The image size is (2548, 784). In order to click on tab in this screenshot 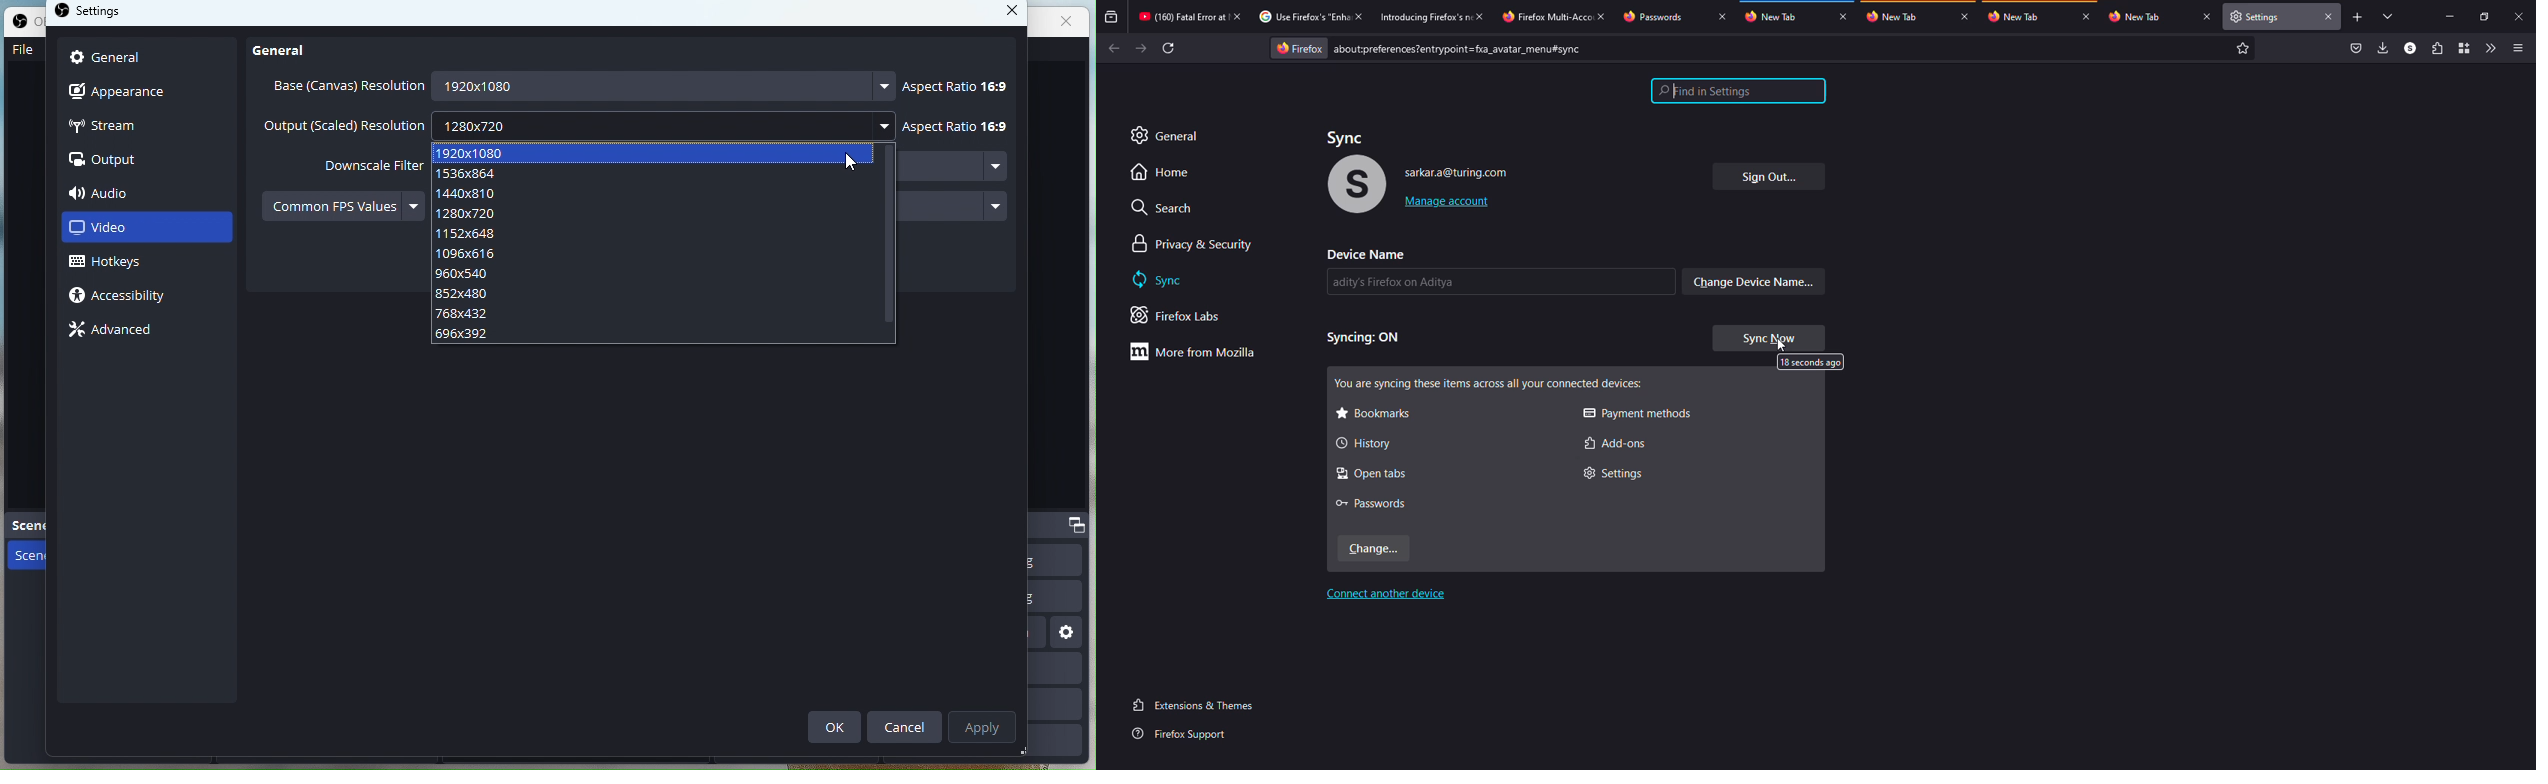, I will do `click(1664, 17)`.